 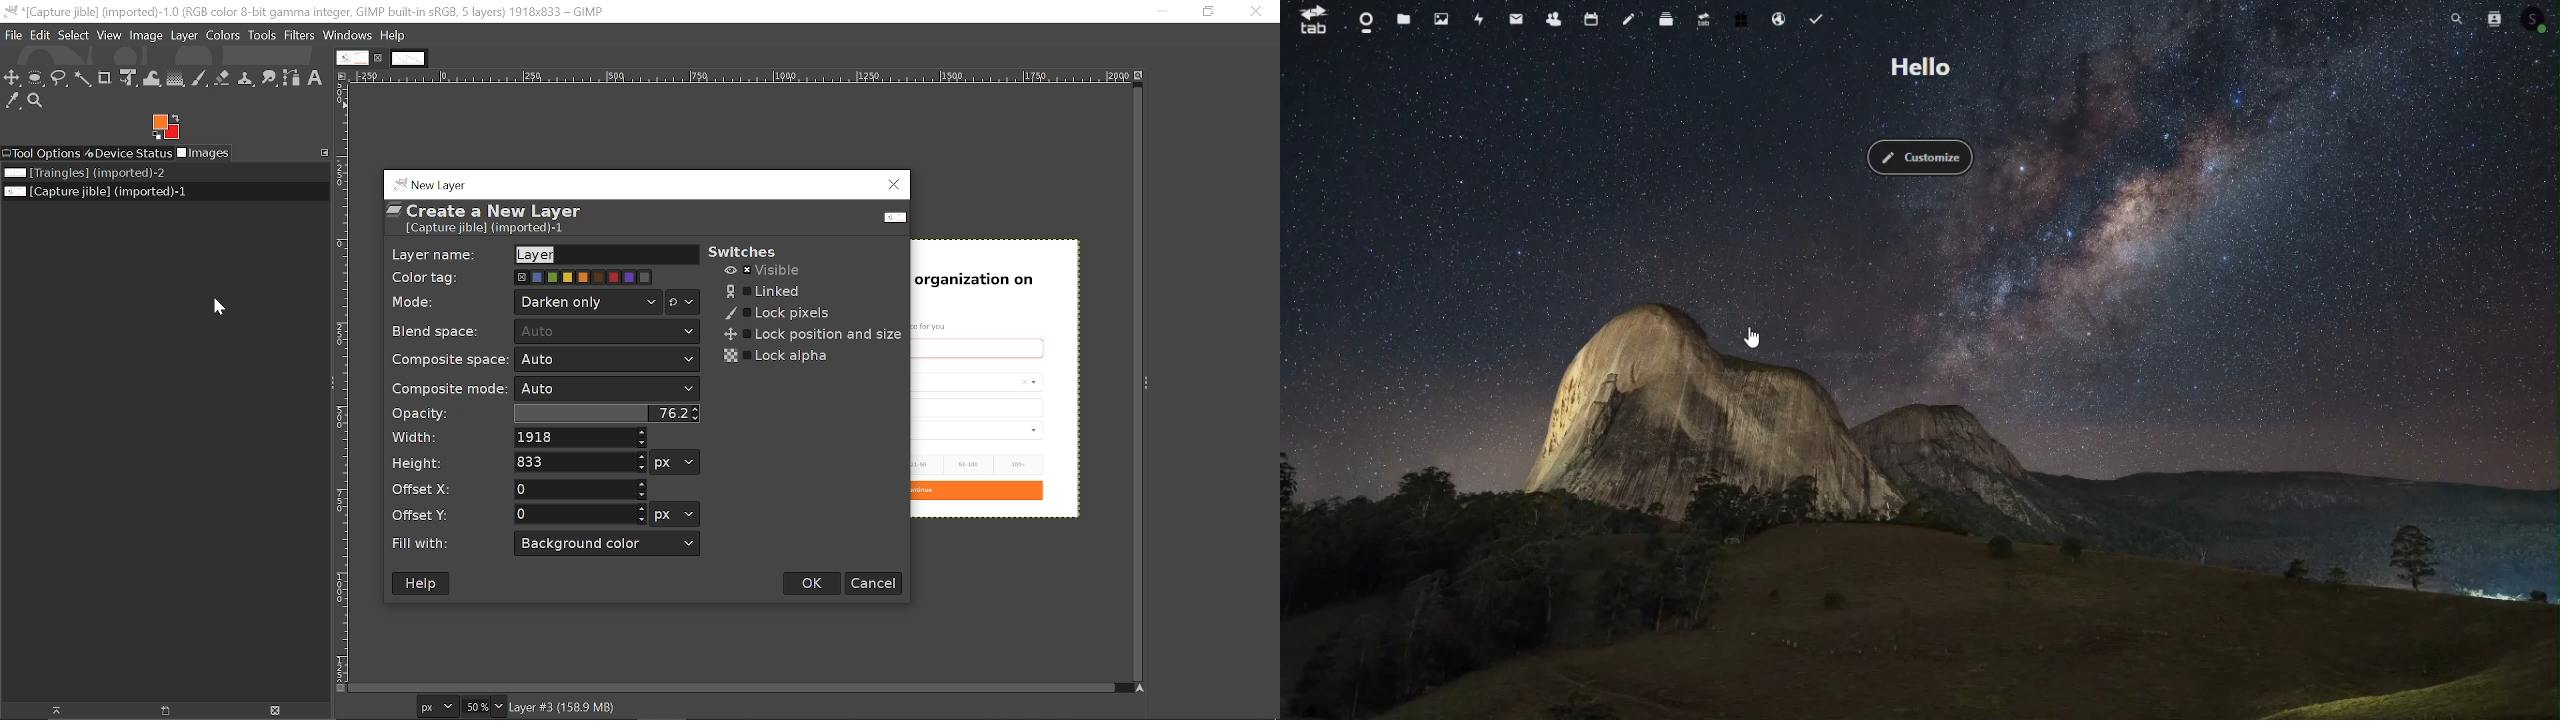 I want to click on tasks, so click(x=1821, y=18).